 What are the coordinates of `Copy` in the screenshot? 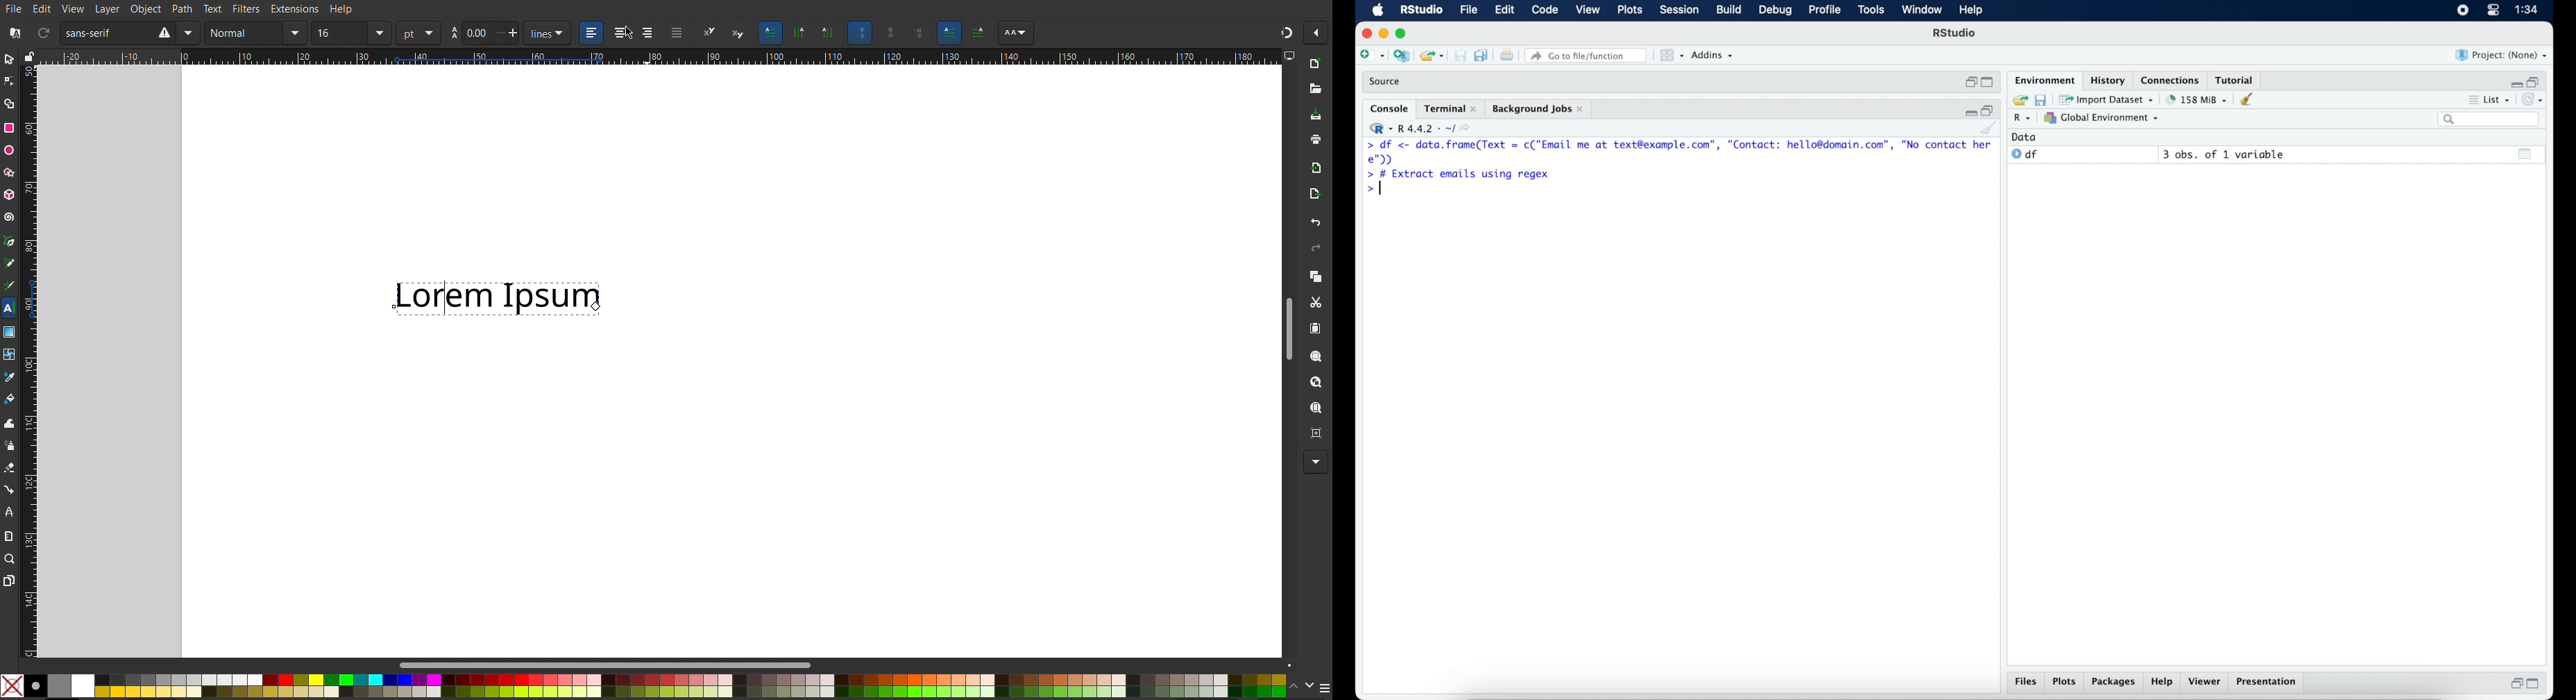 It's located at (1316, 278).